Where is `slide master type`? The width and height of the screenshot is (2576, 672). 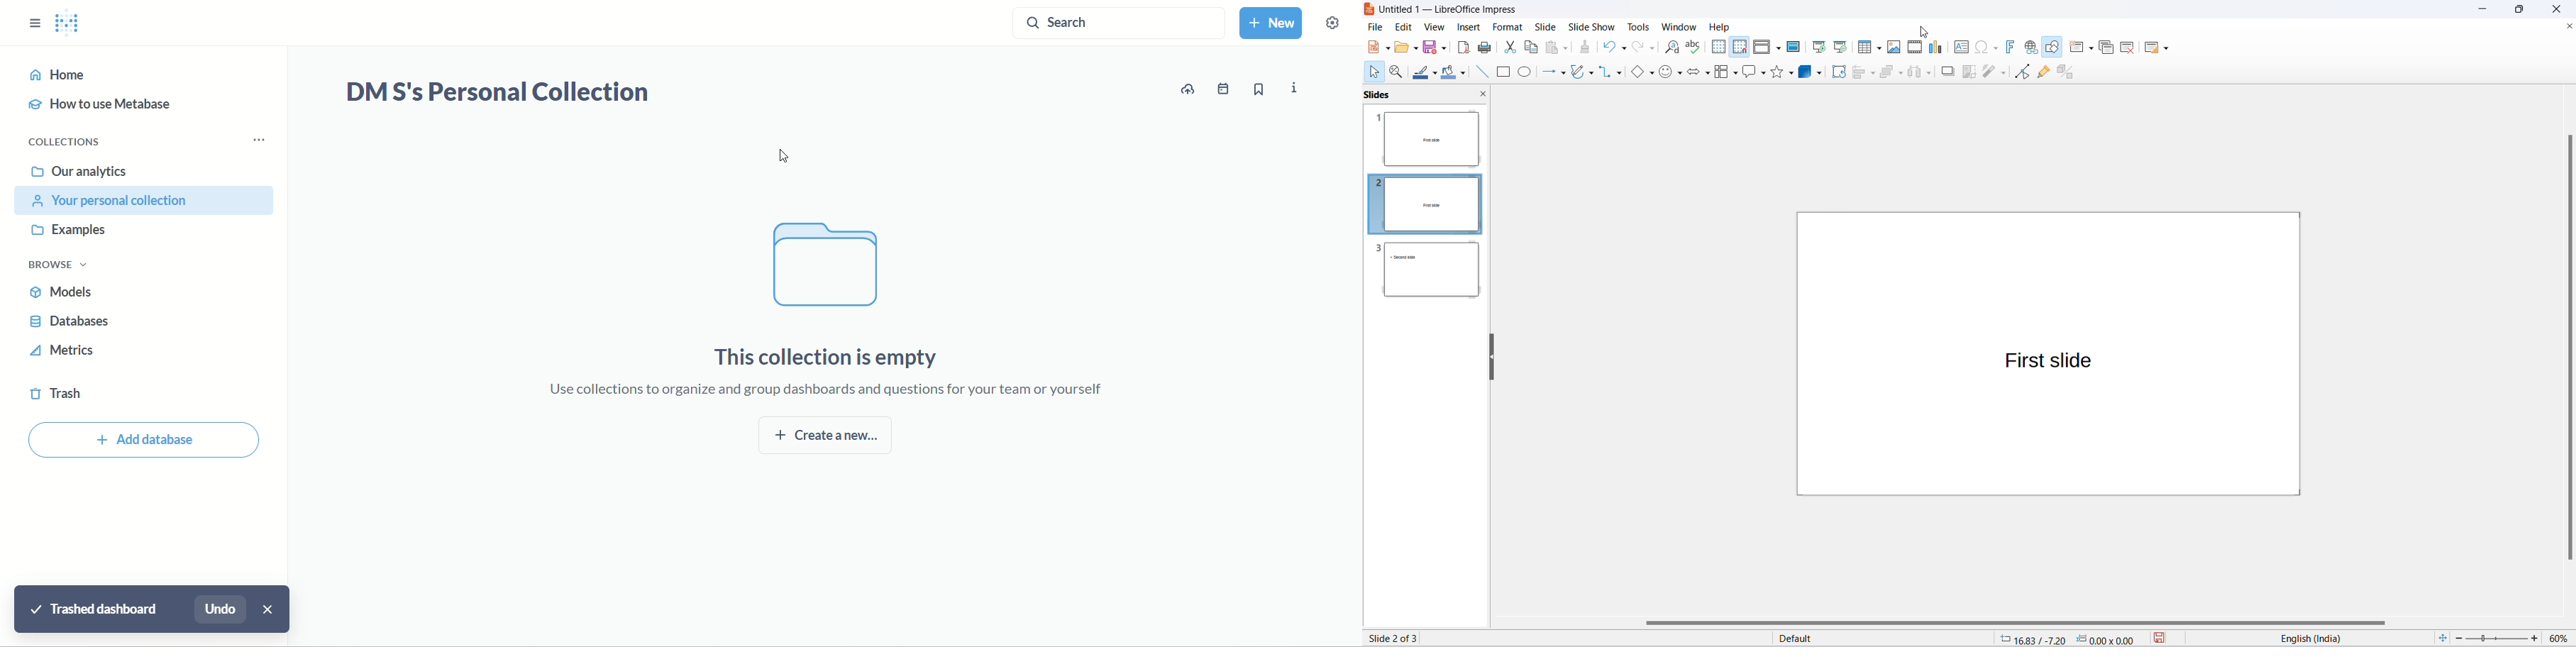 slide master type is located at coordinates (1875, 639).